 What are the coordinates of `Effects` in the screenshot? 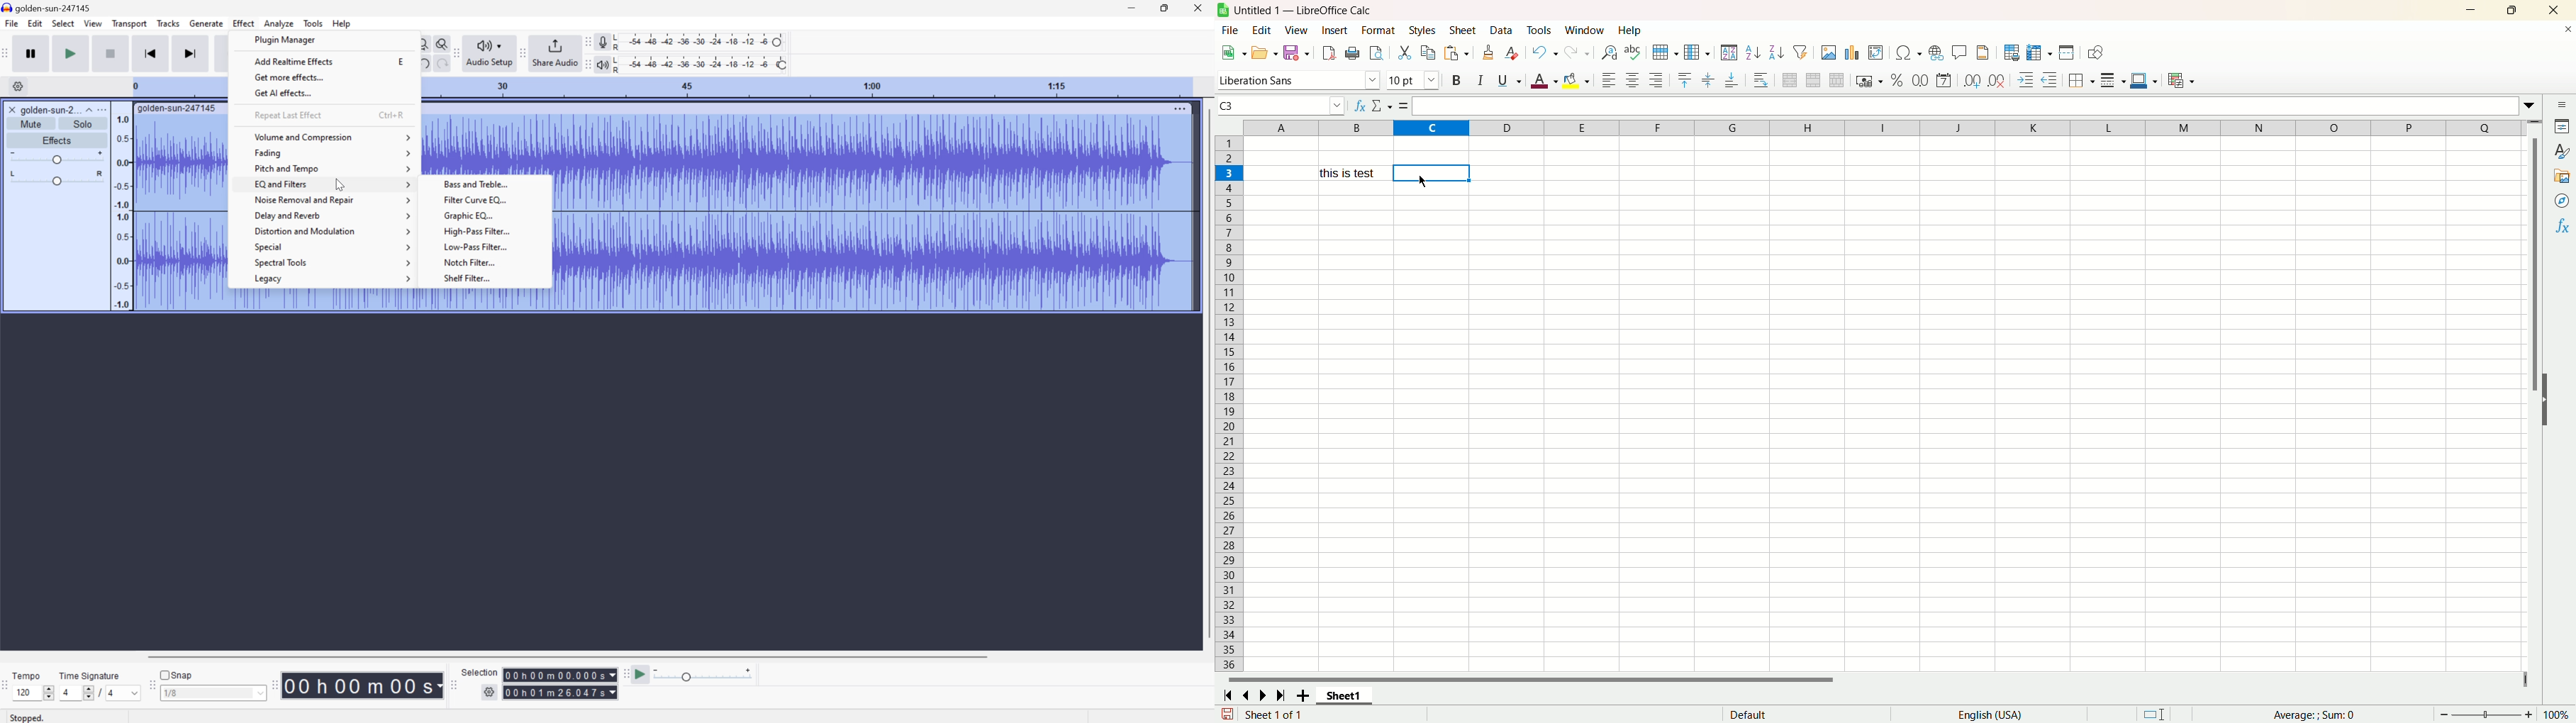 It's located at (56, 139).